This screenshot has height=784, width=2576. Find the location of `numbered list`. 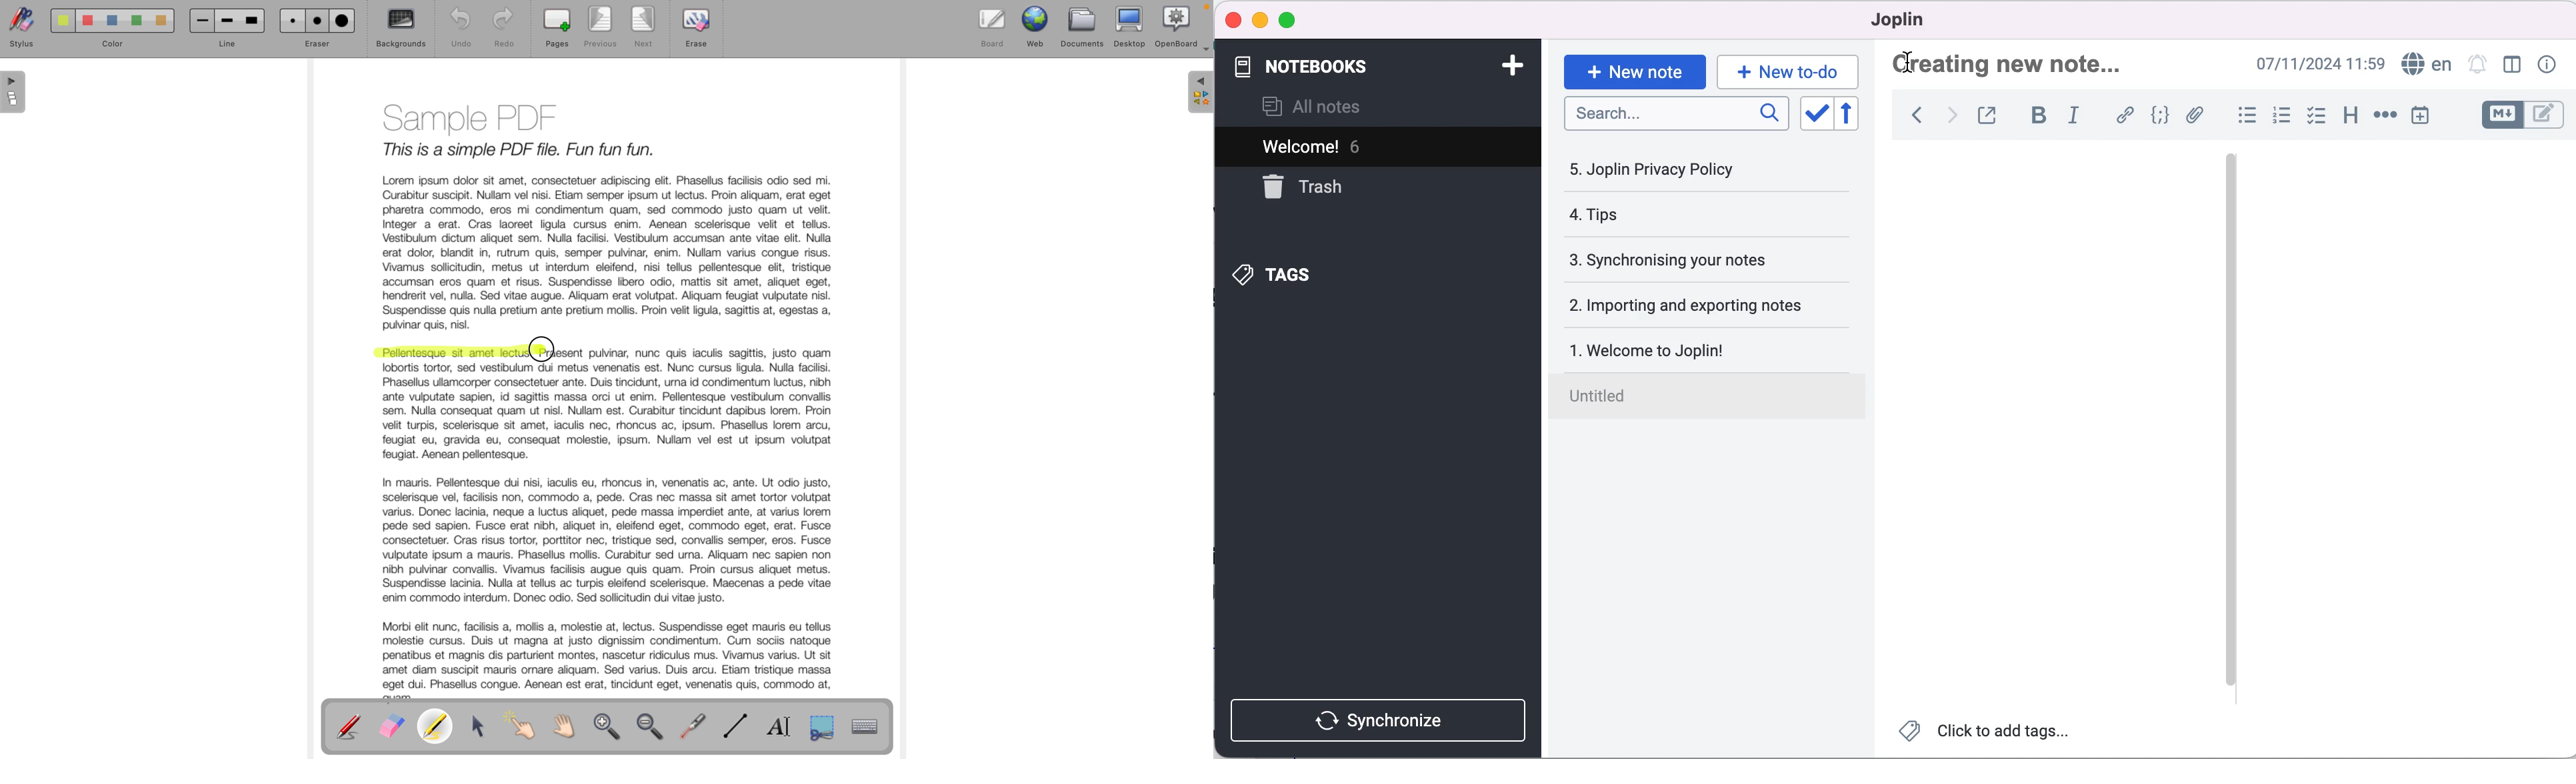

numbered list is located at coordinates (2281, 116).